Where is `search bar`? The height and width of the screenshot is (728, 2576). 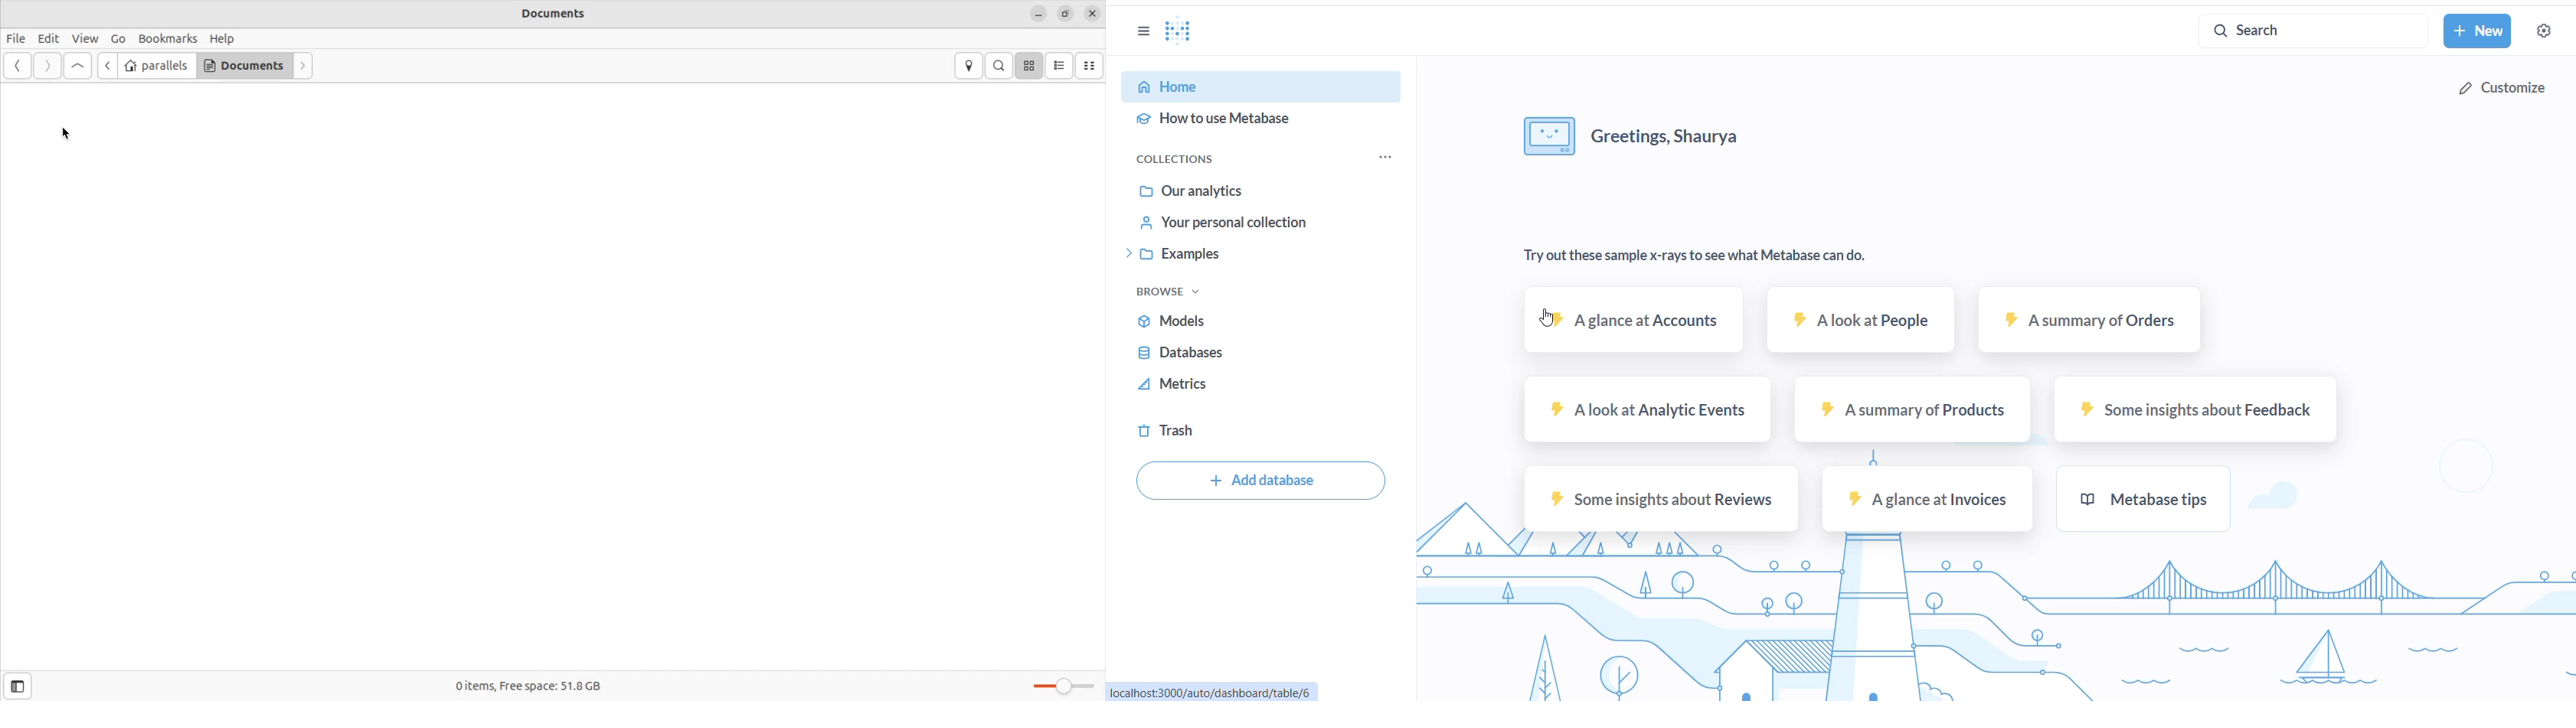 search bar is located at coordinates (2306, 31).